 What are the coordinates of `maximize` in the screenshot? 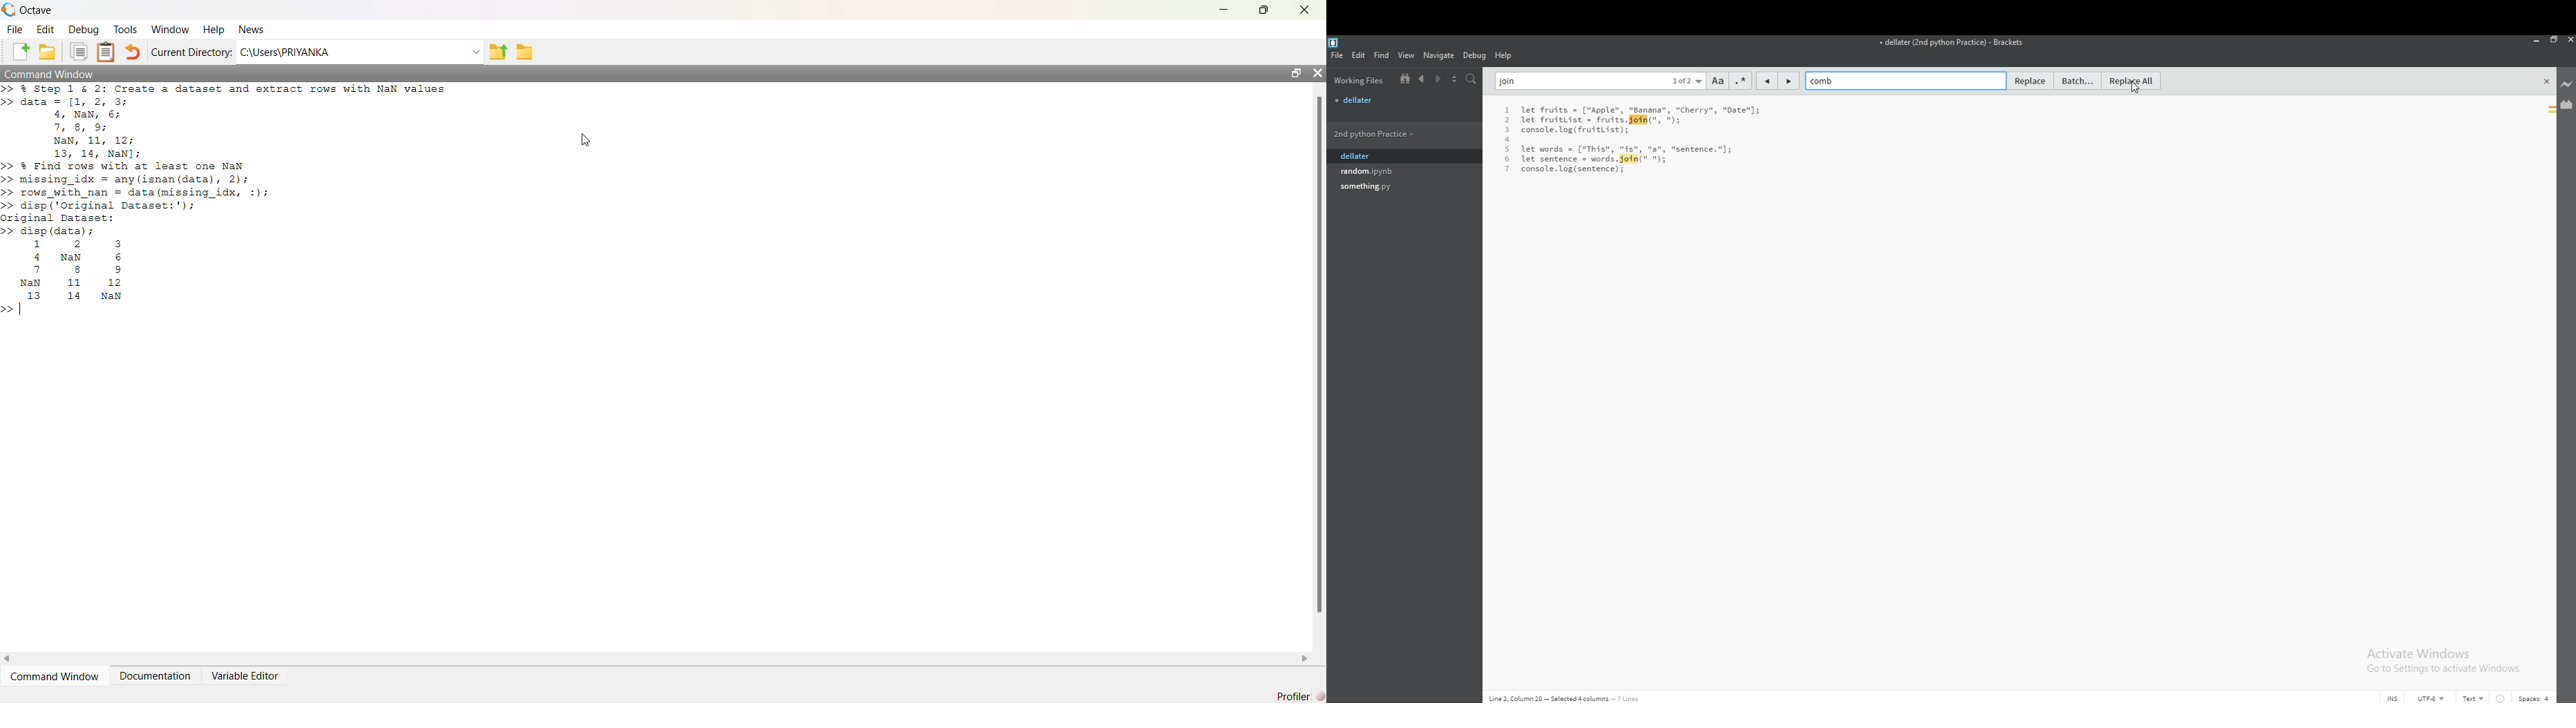 It's located at (1295, 73).